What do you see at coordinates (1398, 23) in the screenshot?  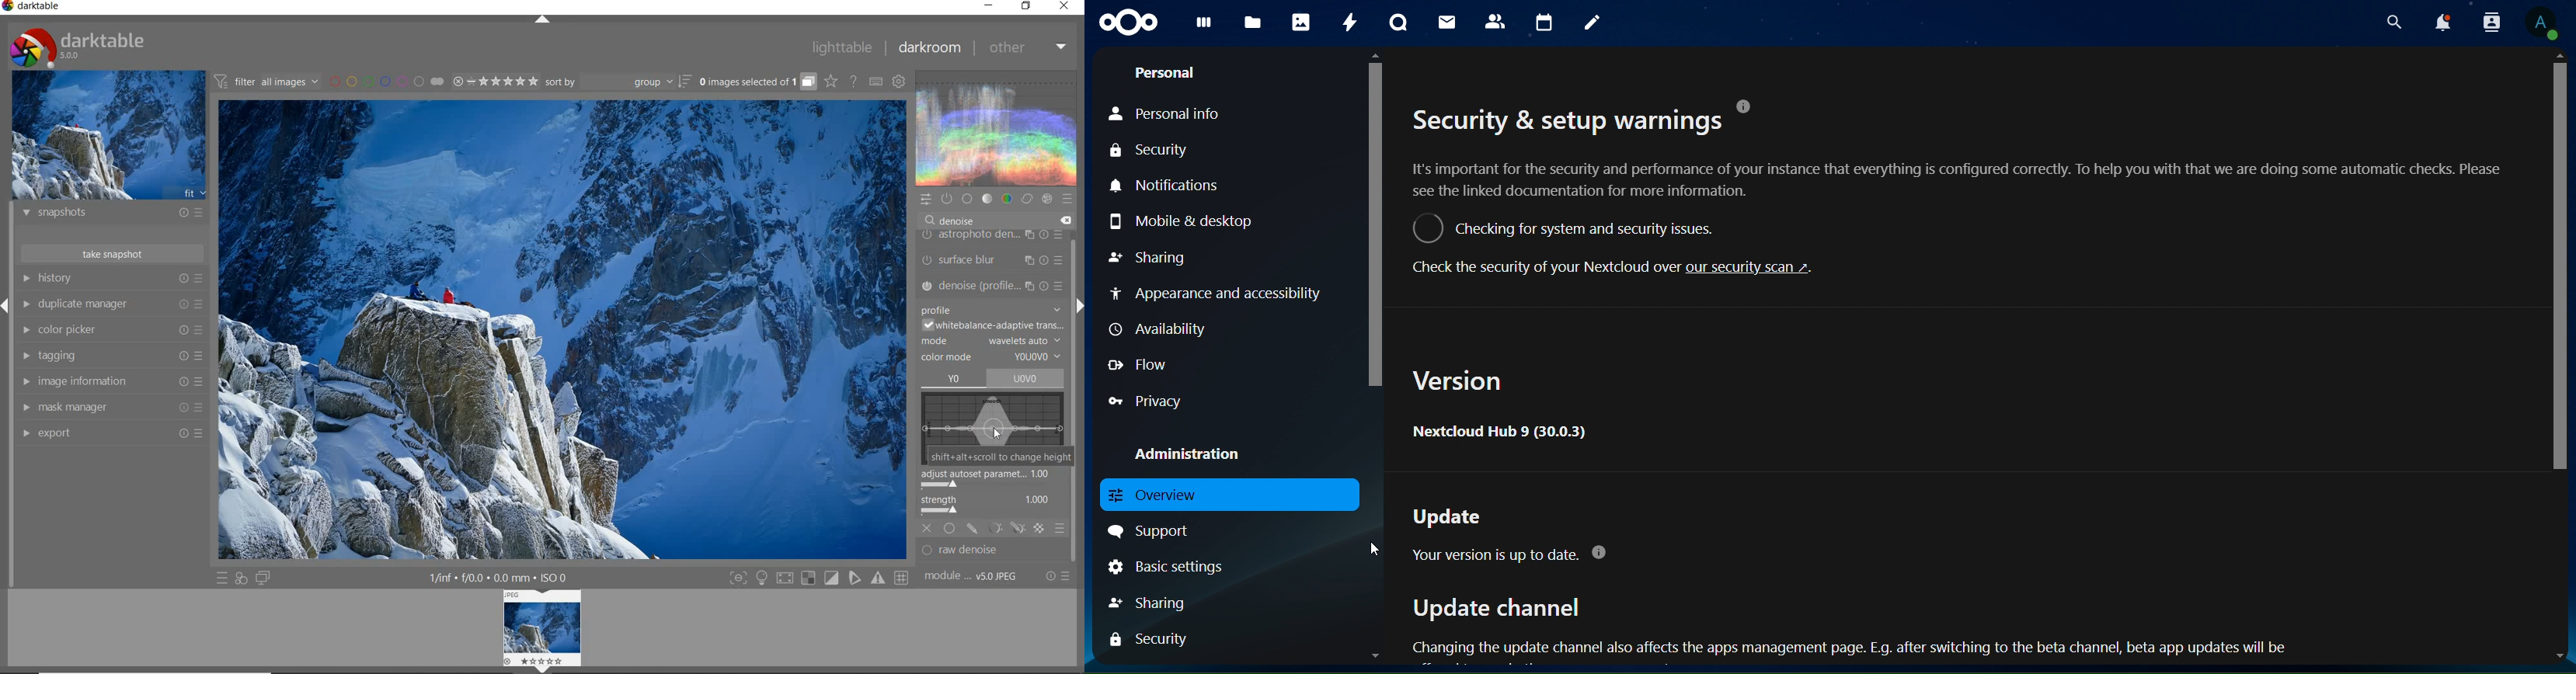 I see `talk` at bounding box center [1398, 23].